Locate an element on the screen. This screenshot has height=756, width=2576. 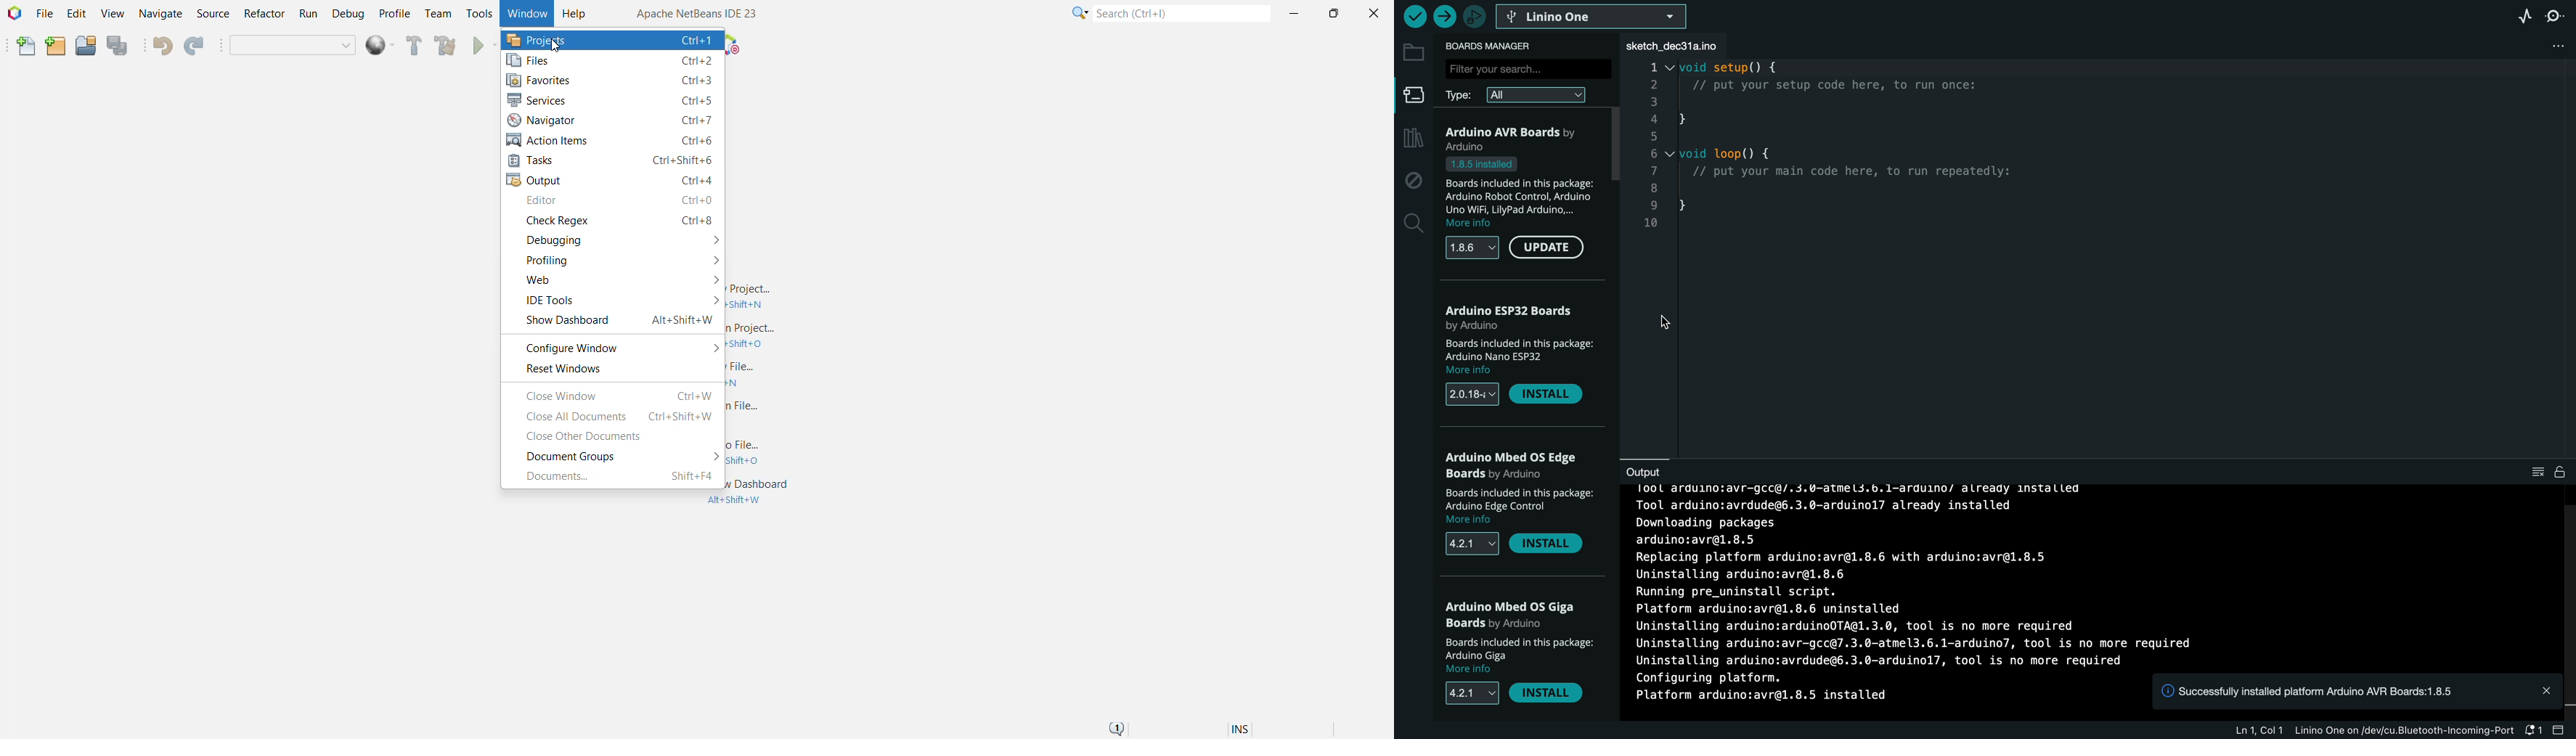
verify is located at coordinates (1414, 16).